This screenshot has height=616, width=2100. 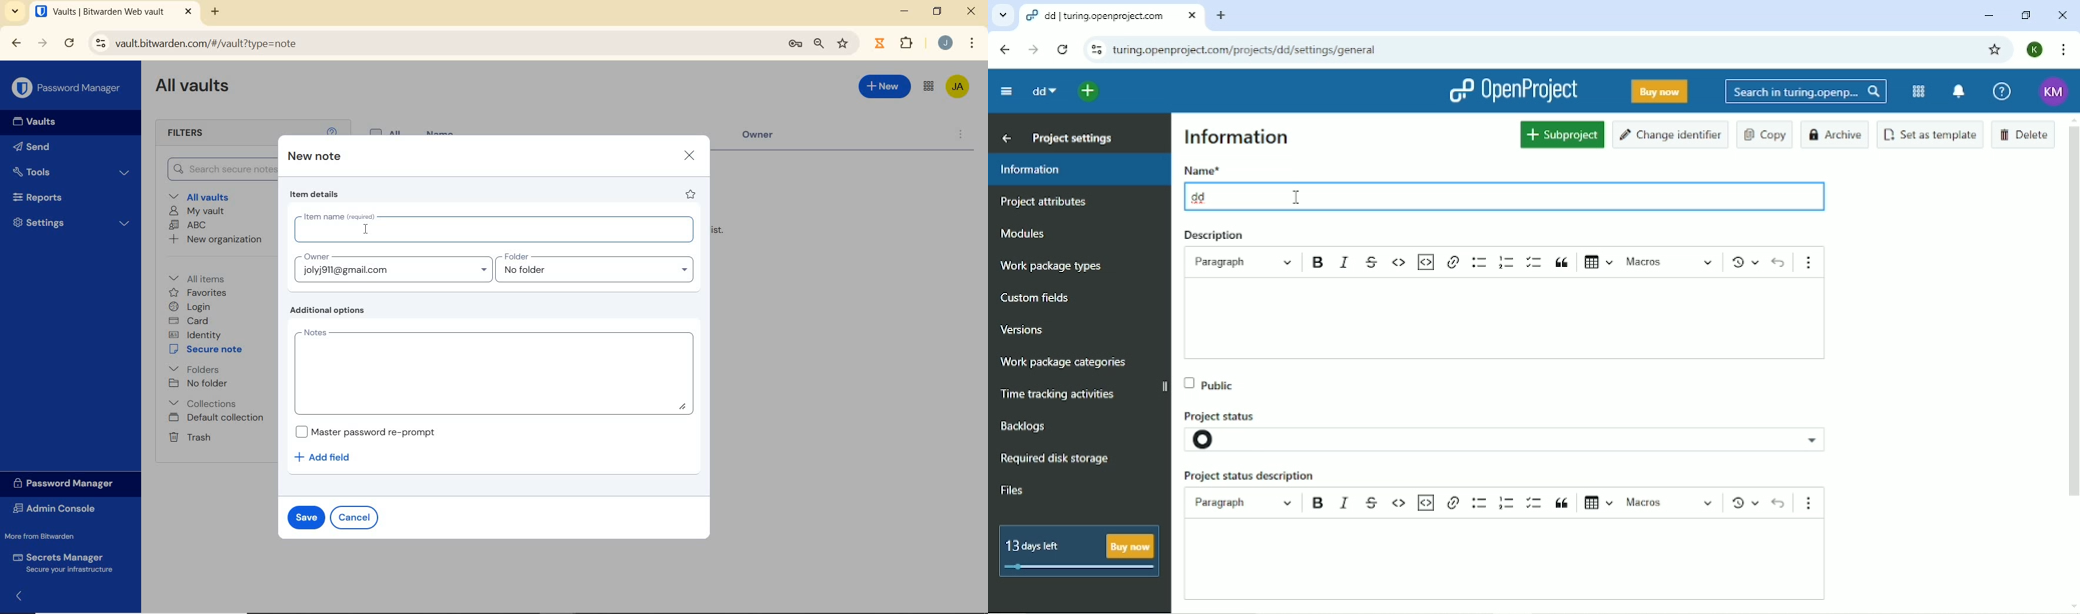 What do you see at coordinates (1454, 264) in the screenshot?
I see `hyperlink` at bounding box center [1454, 264].